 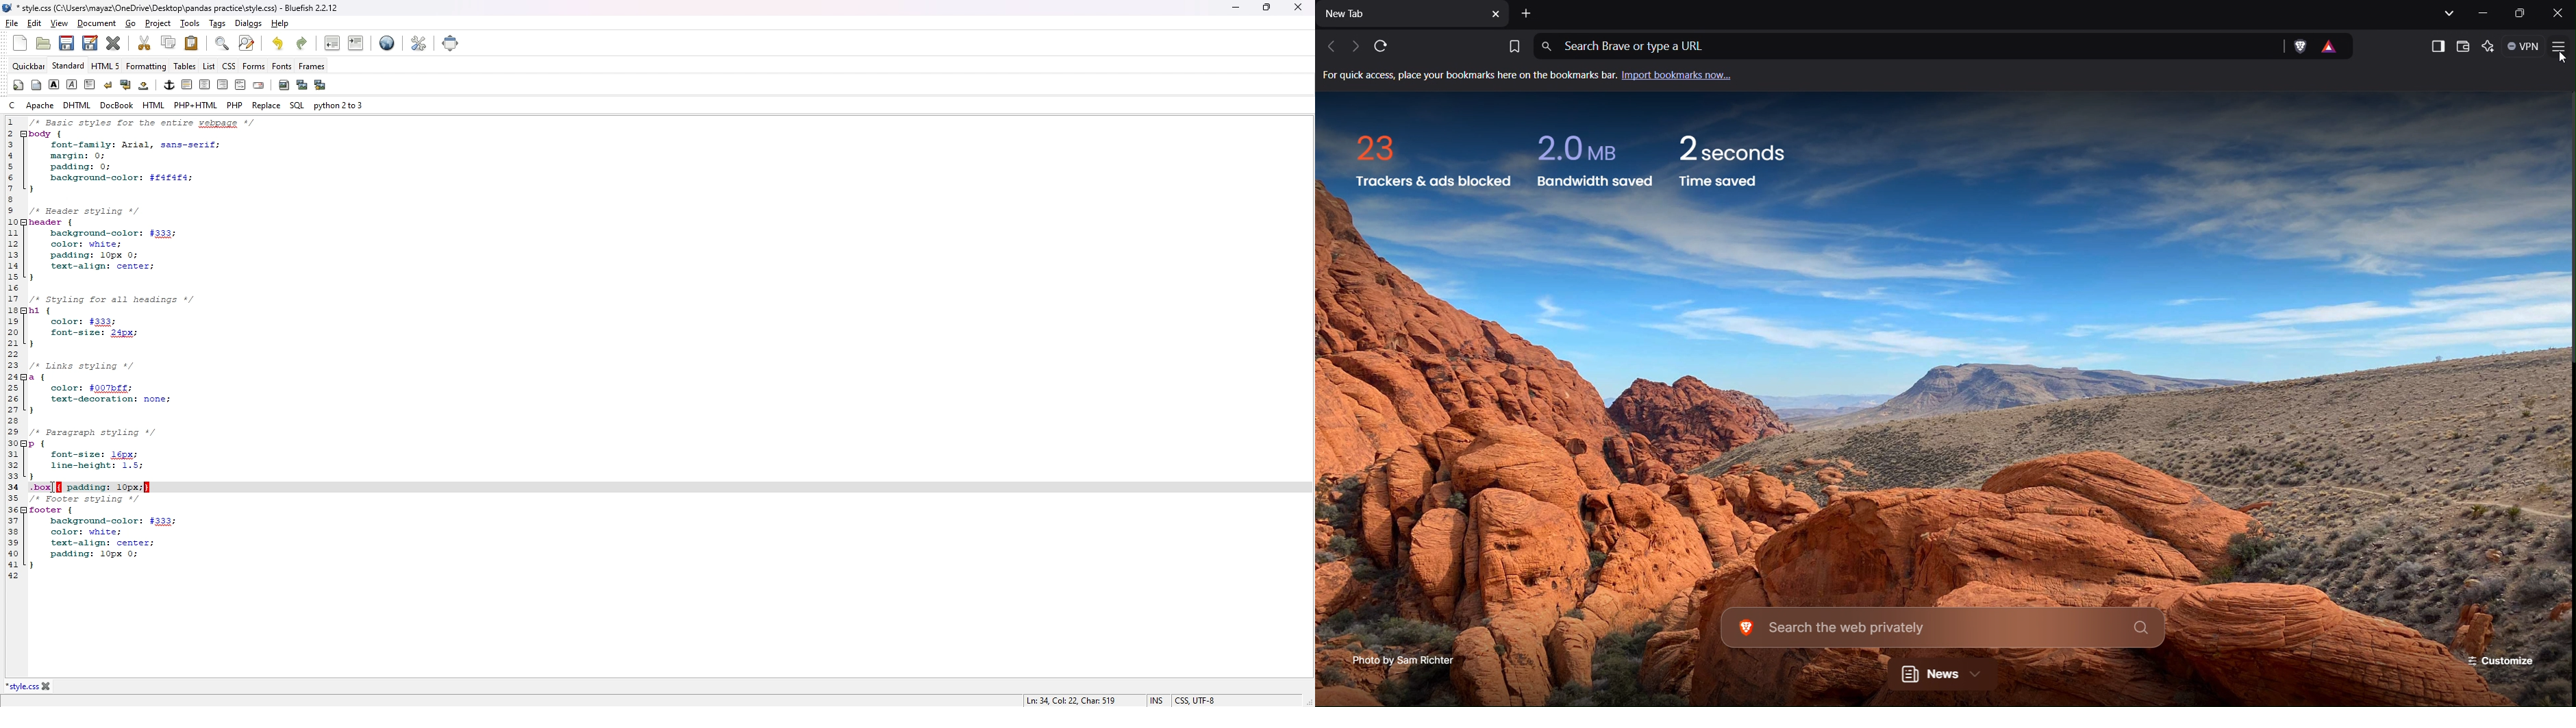 I want to click on go, so click(x=130, y=23).